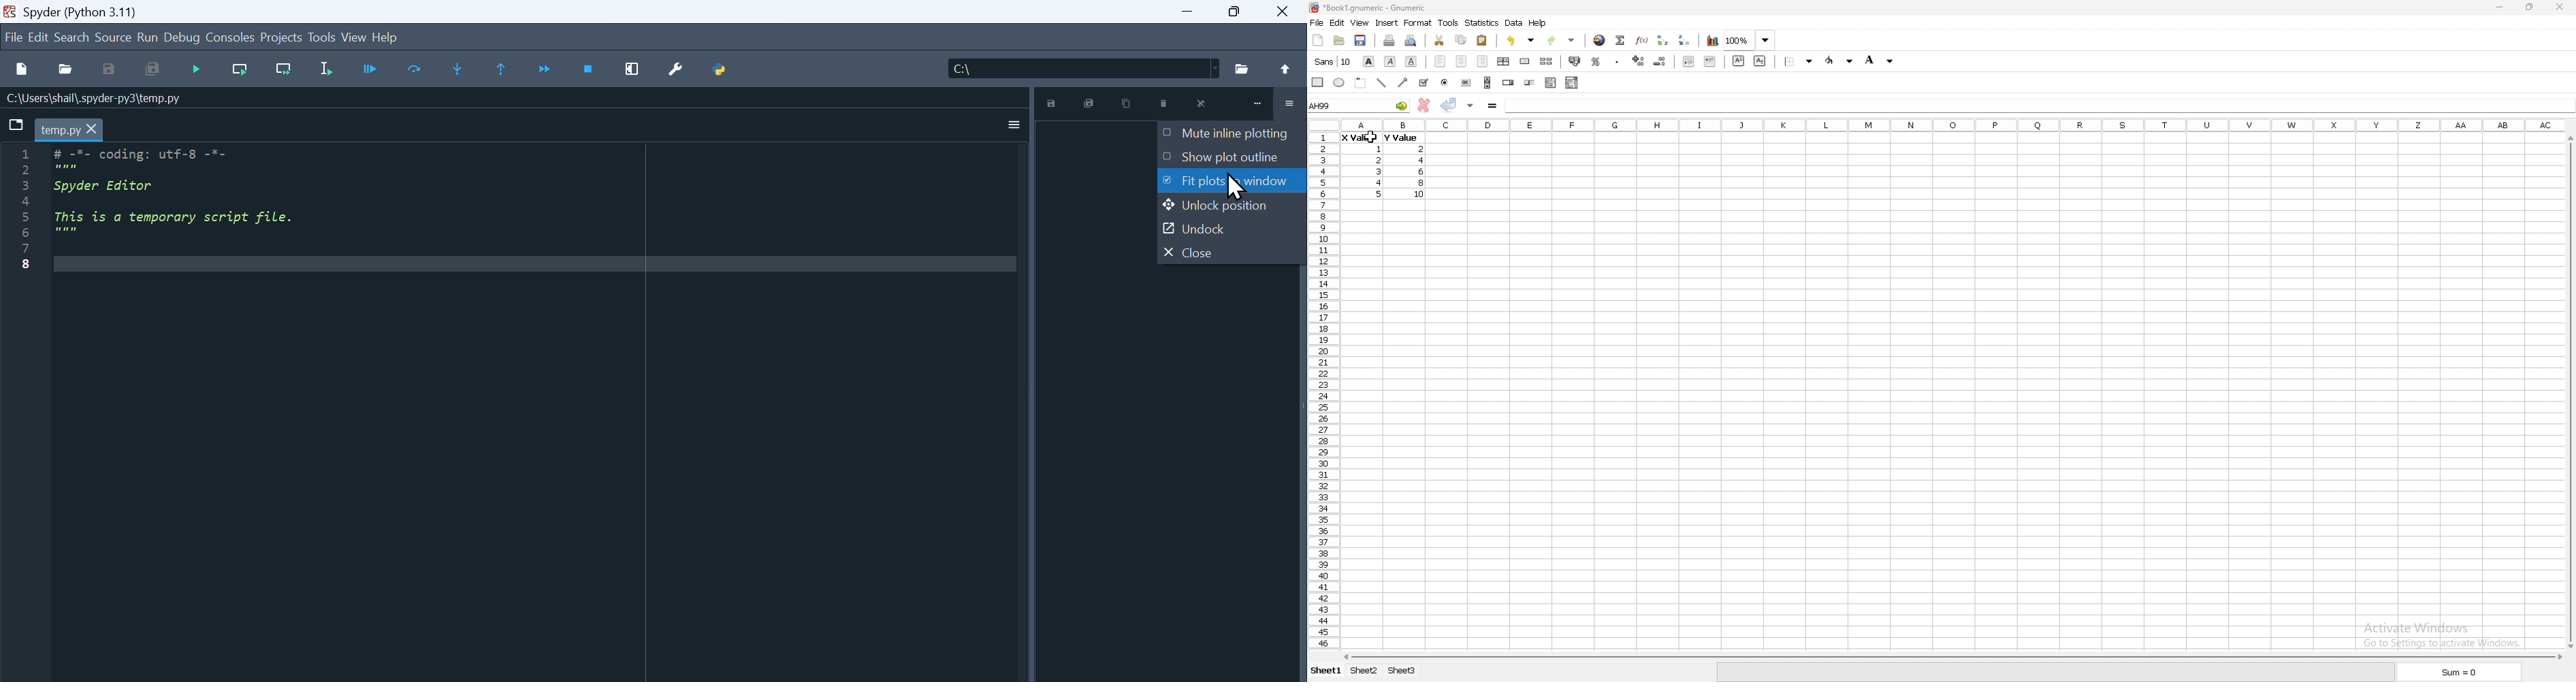 The width and height of the screenshot is (2576, 700). Describe the element at coordinates (1422, 183) in the screenshot. I see `value` at that location.